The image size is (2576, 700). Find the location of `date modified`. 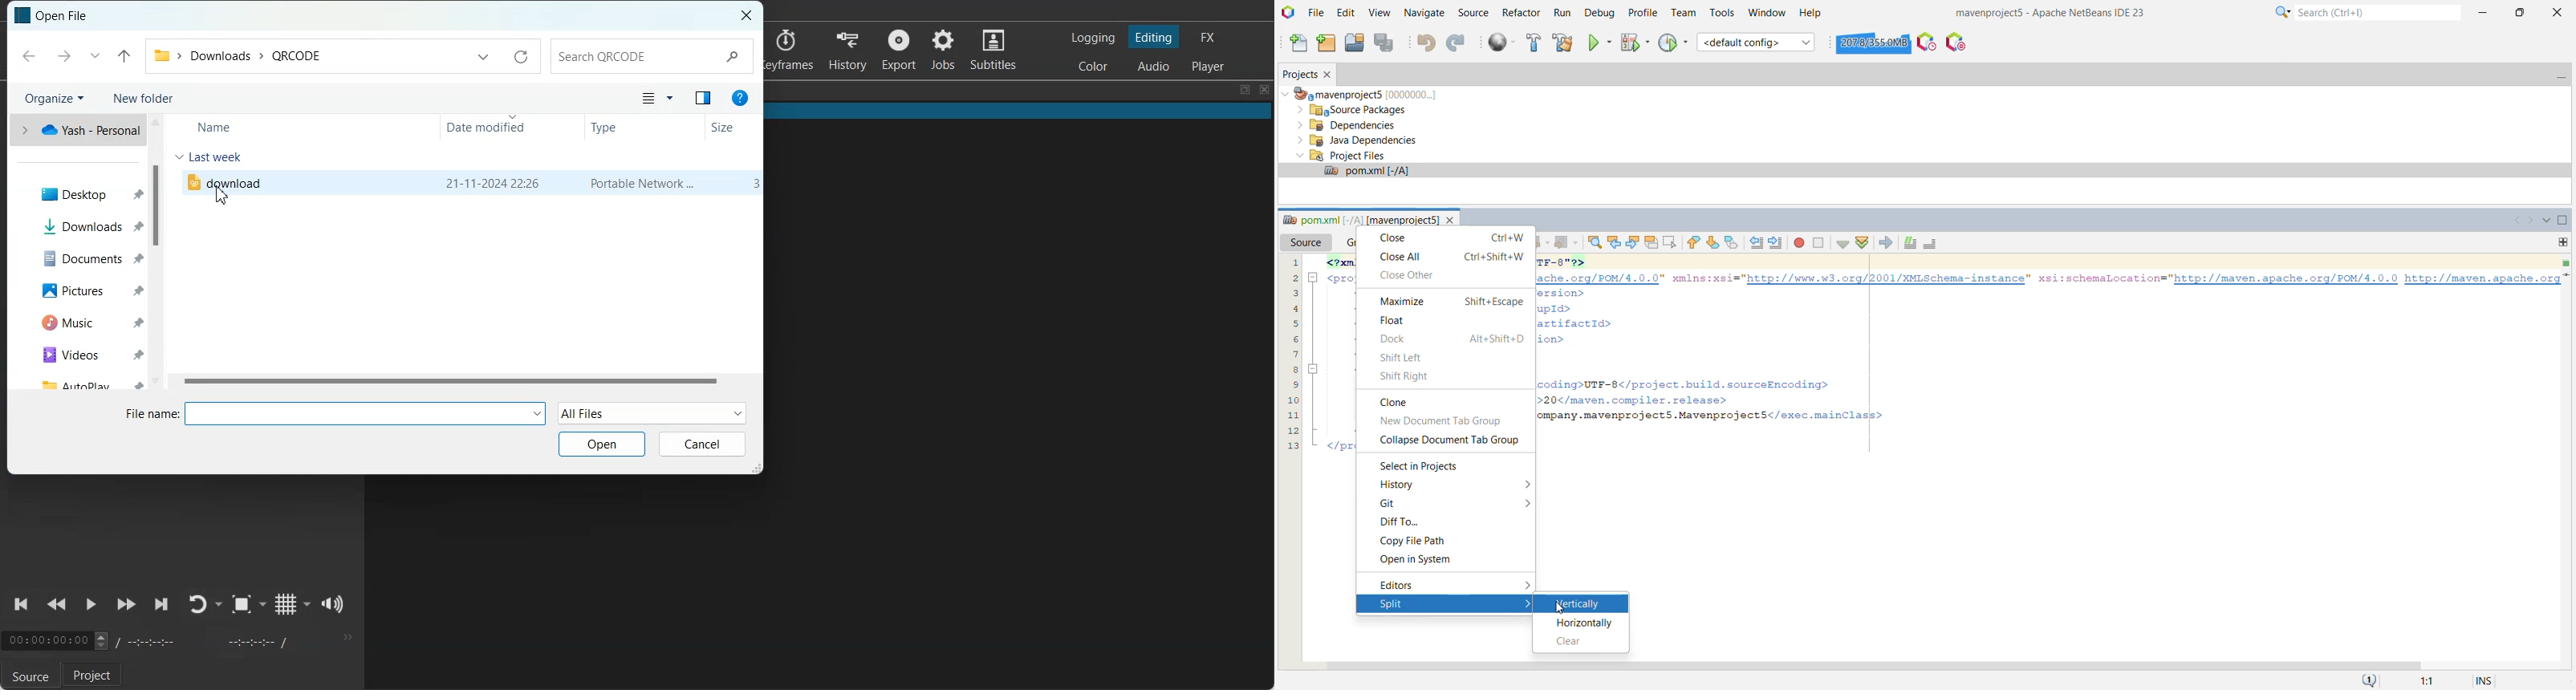

date modified is located at coordinates (493, 184).